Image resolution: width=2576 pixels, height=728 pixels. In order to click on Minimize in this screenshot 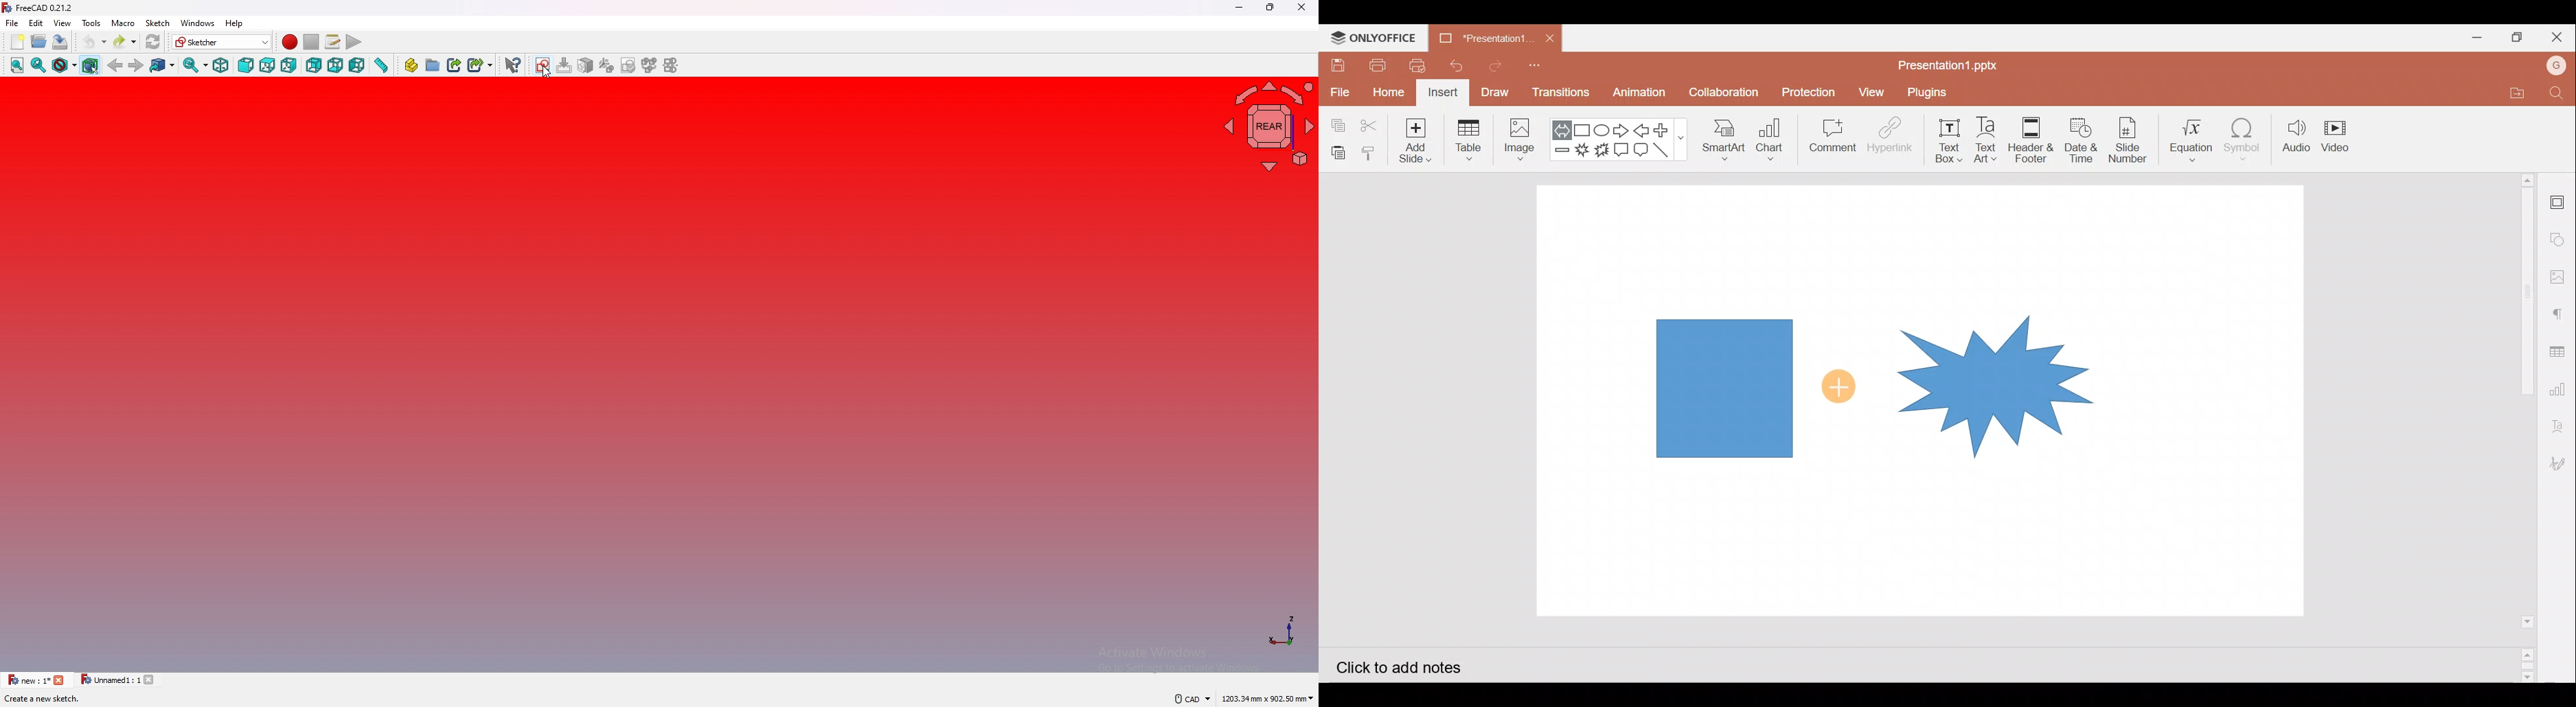, I will do `click(2471, 37)`.